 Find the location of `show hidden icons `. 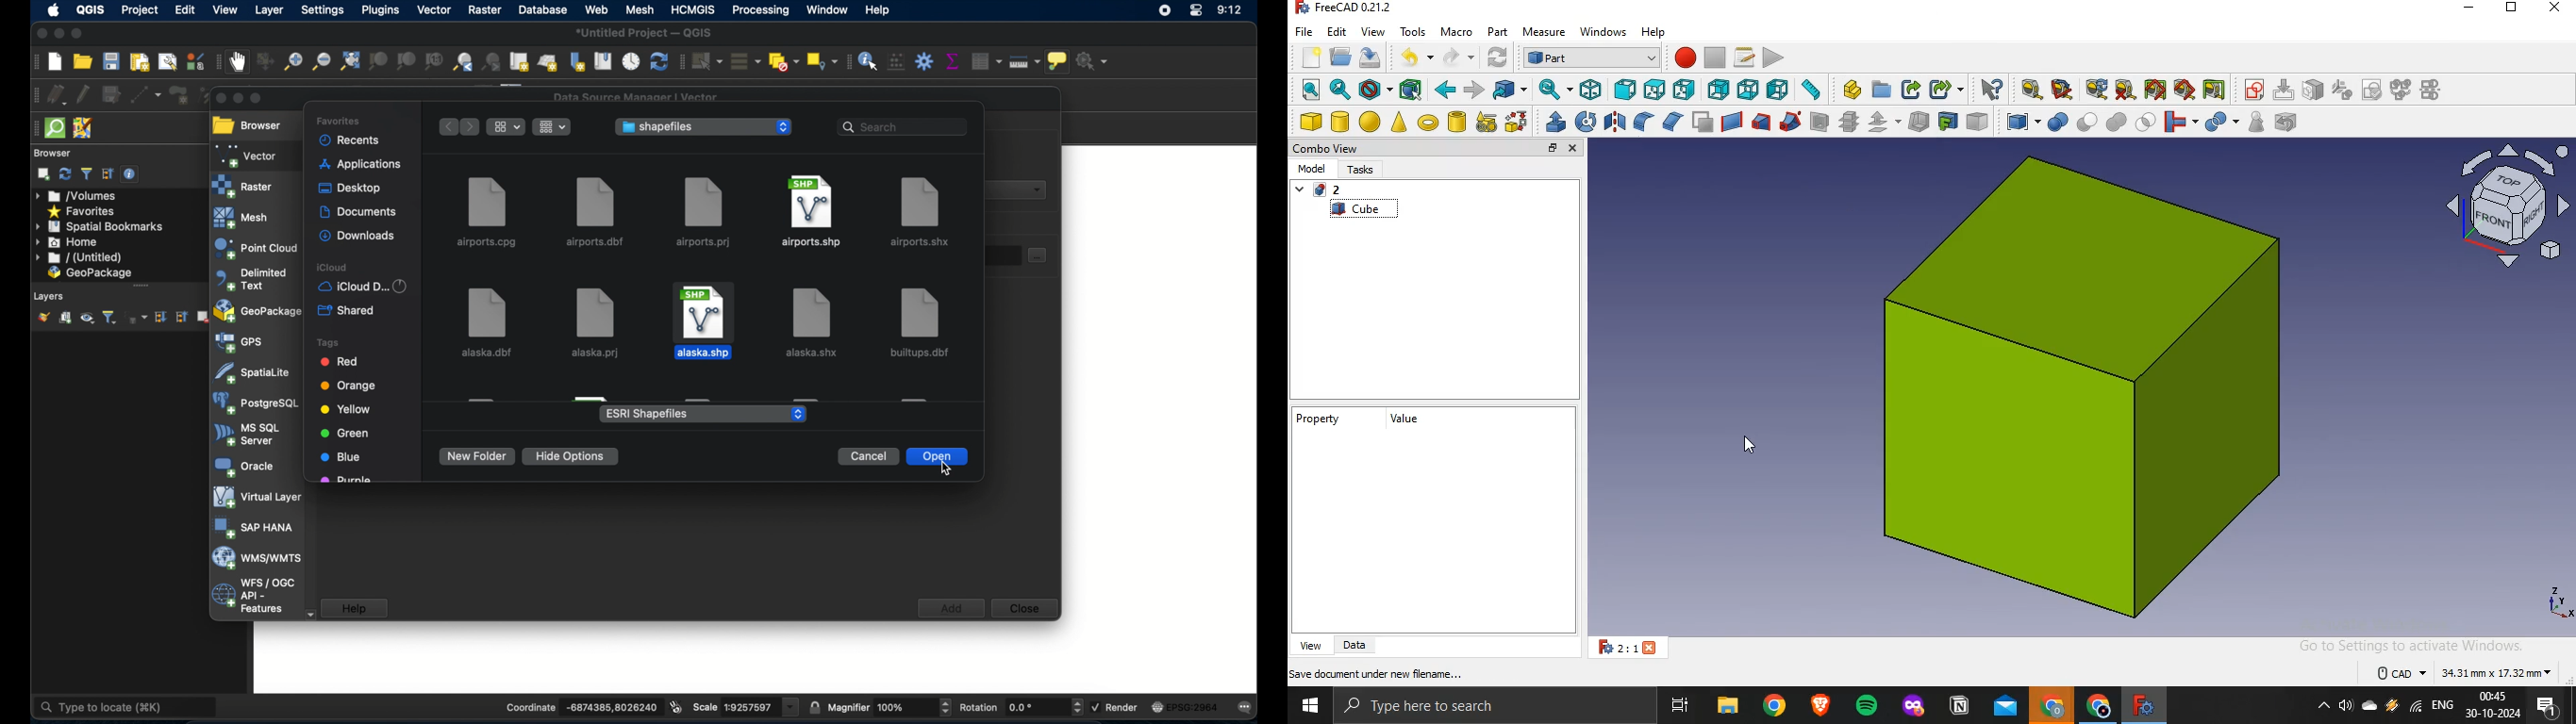

show hidden icons  is located at coordinates (2320, 705).